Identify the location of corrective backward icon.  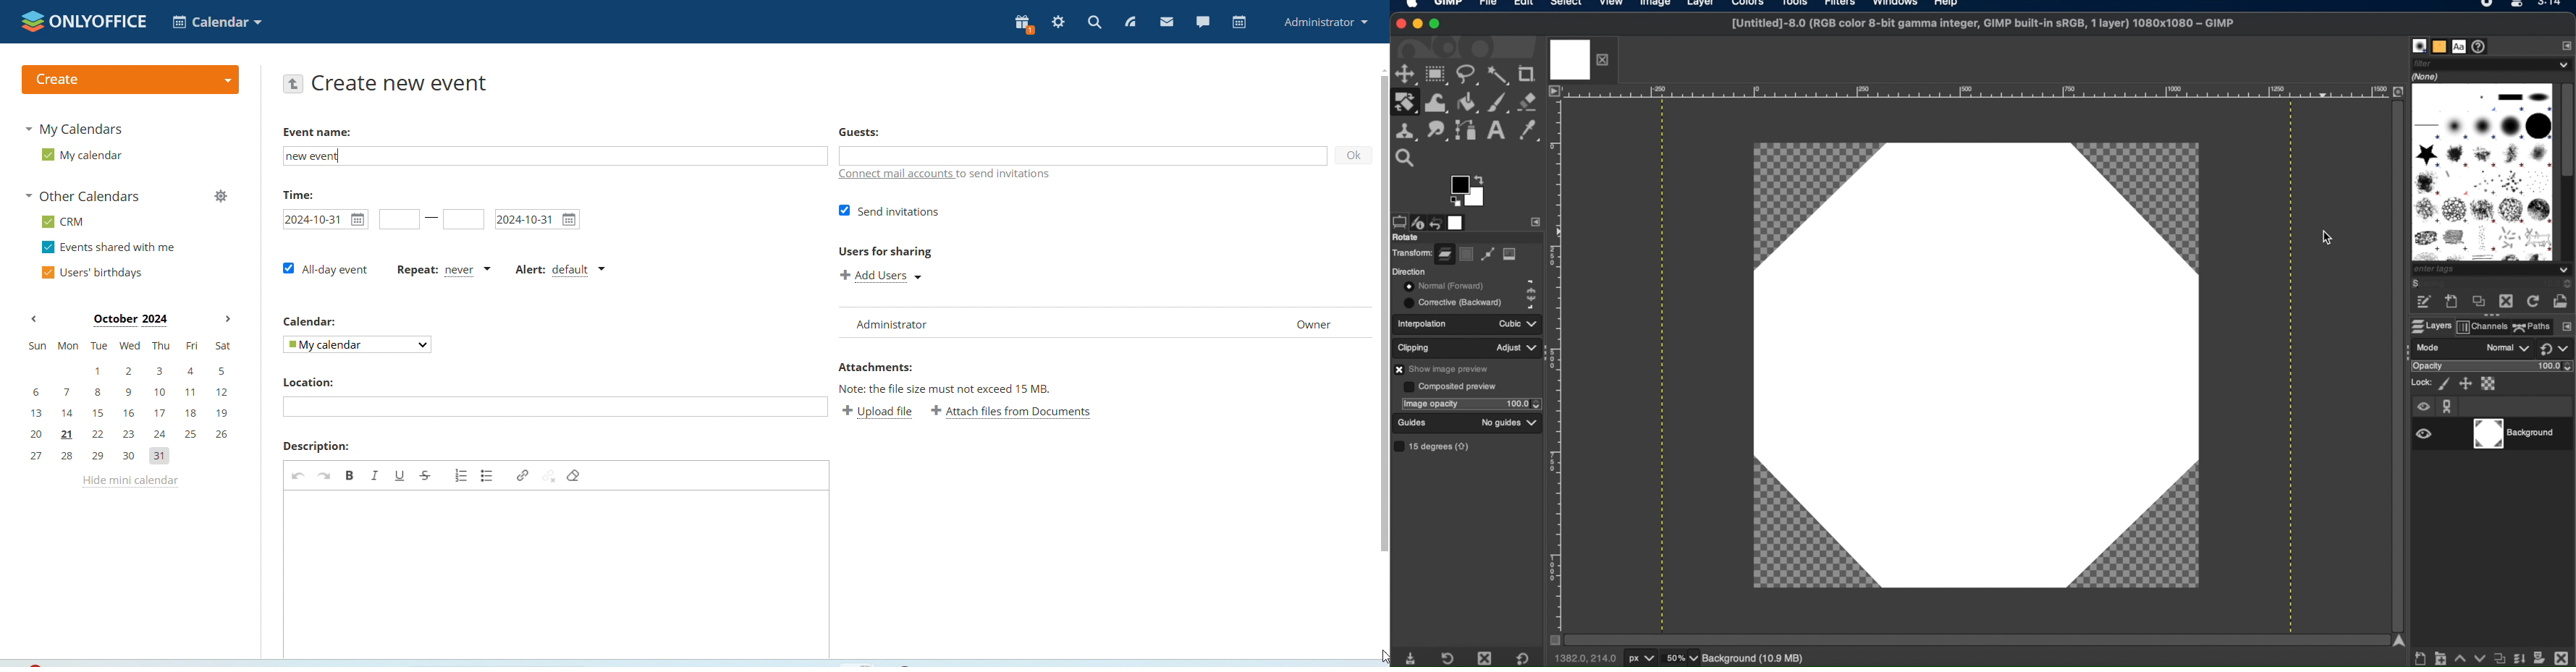
(1529, 304).